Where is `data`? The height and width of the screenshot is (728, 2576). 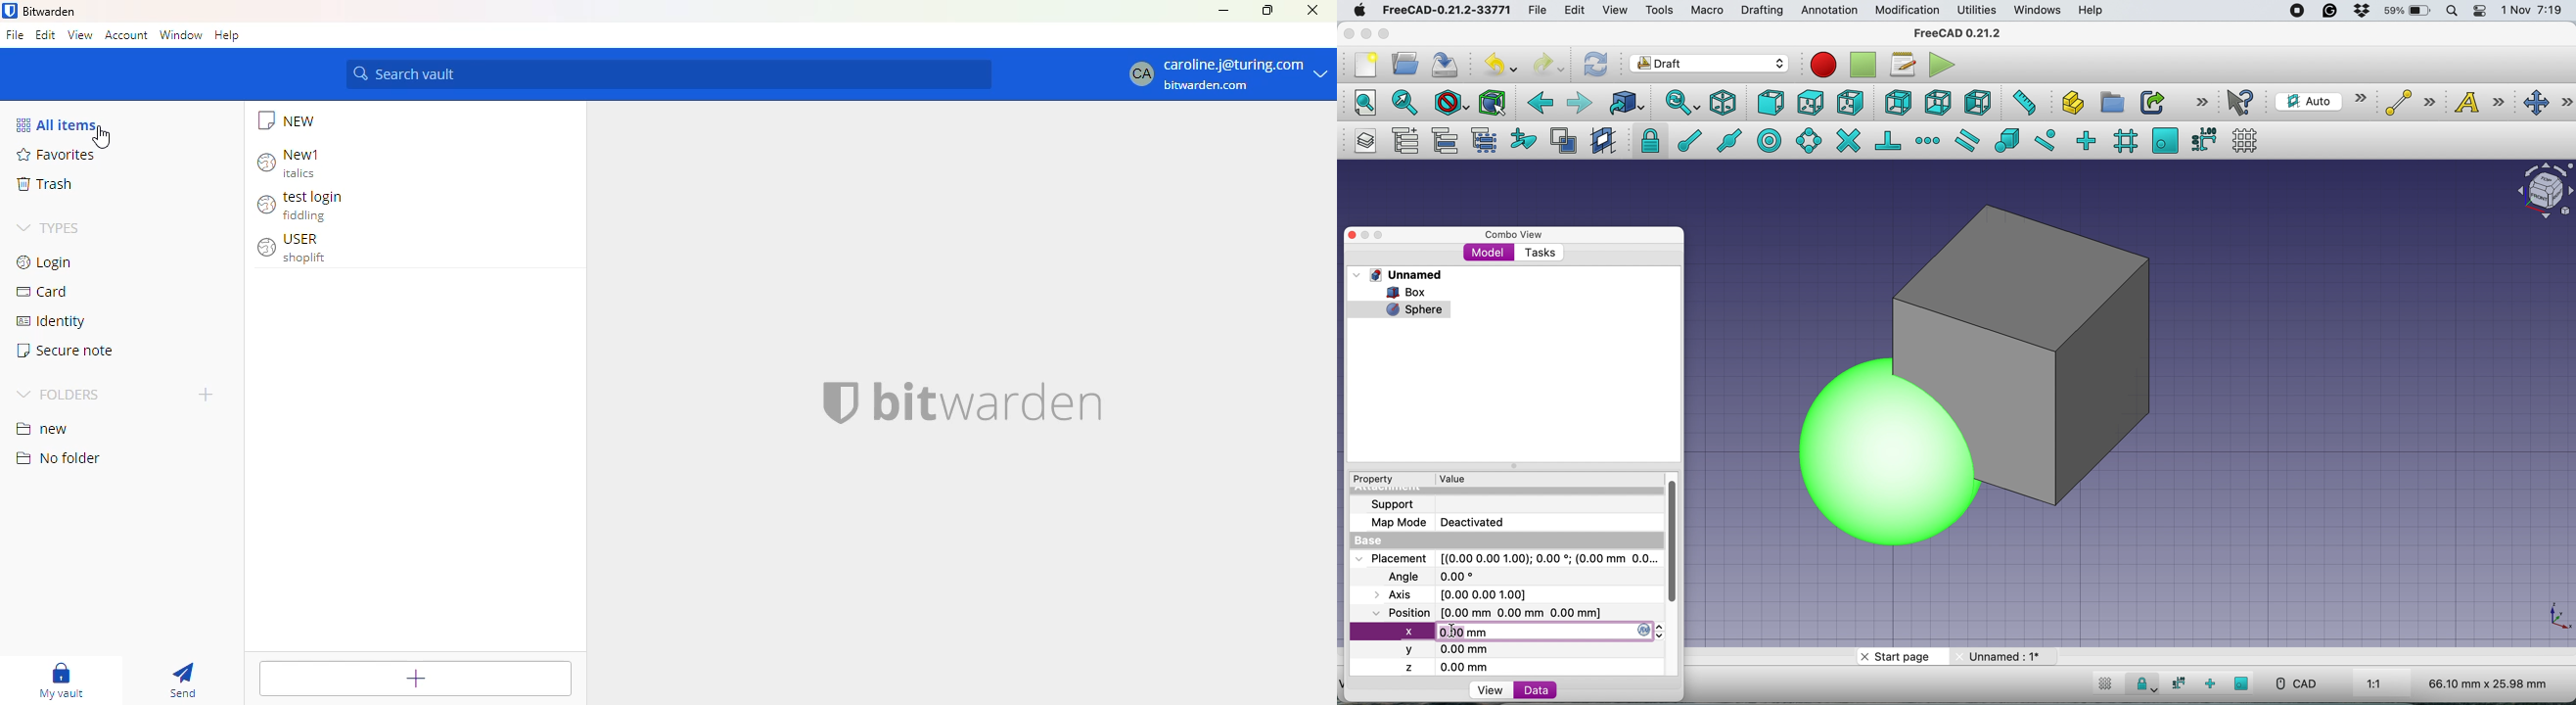 data is located at coordinates (1536, 689).